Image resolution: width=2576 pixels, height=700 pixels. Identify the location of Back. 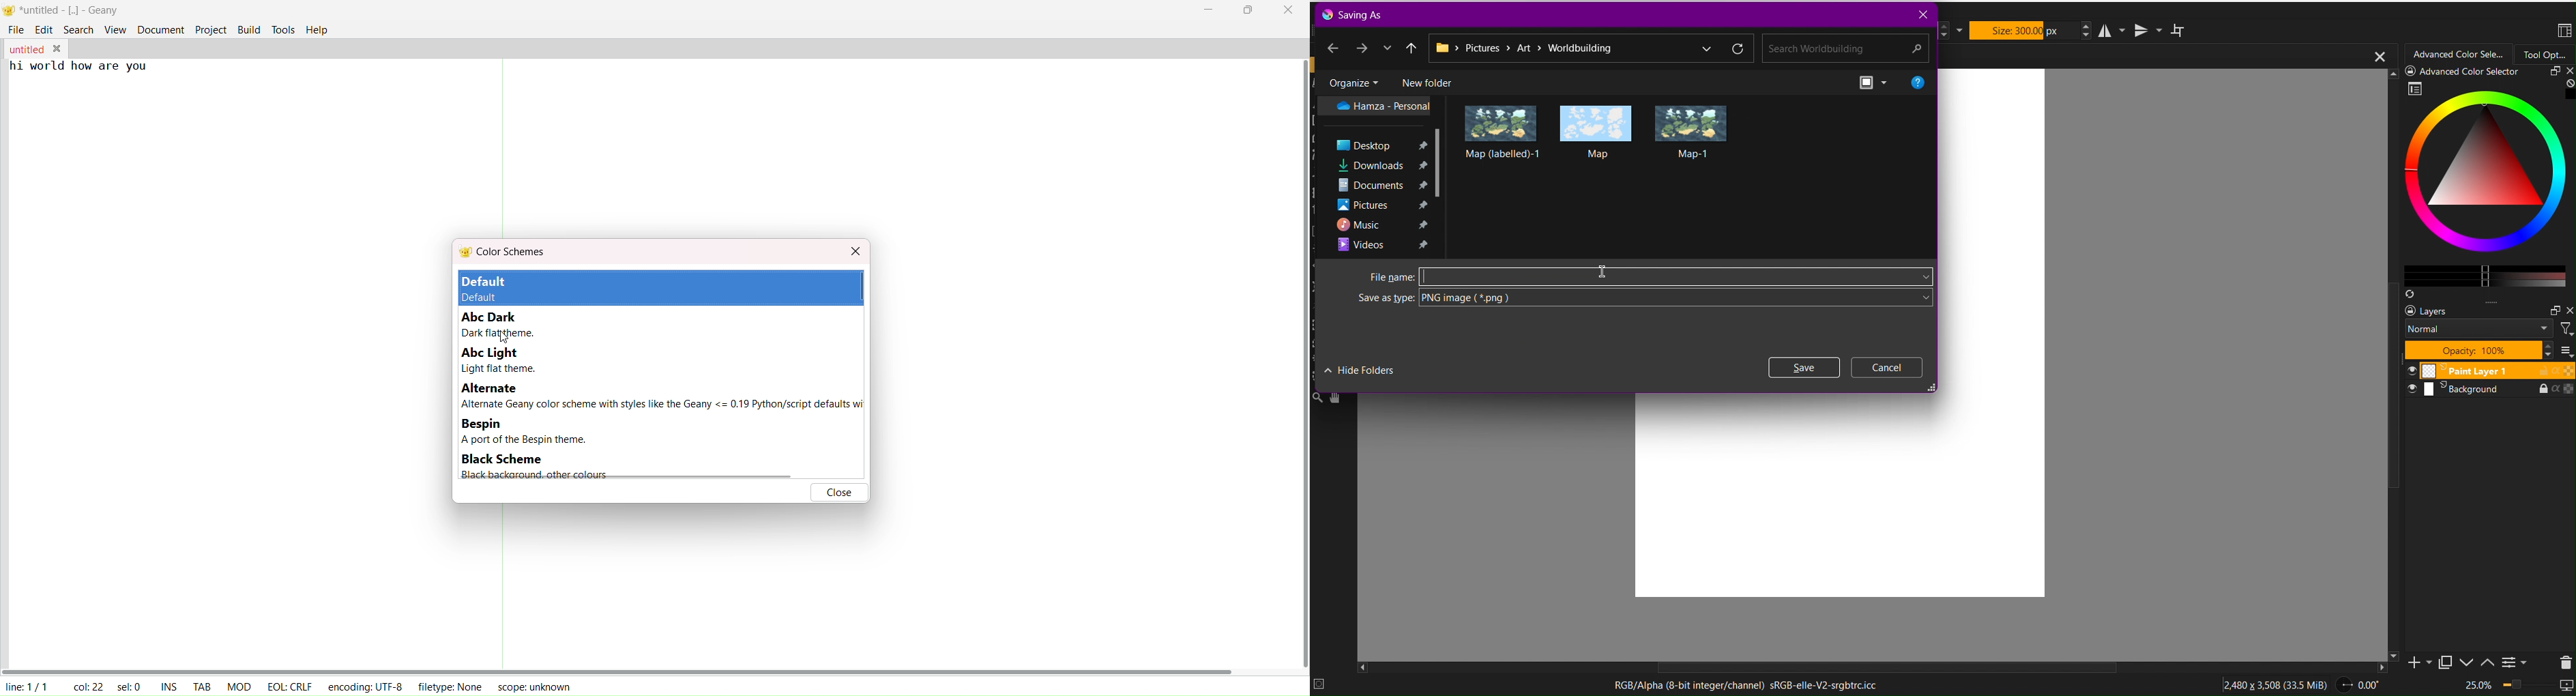
(1333, 46).